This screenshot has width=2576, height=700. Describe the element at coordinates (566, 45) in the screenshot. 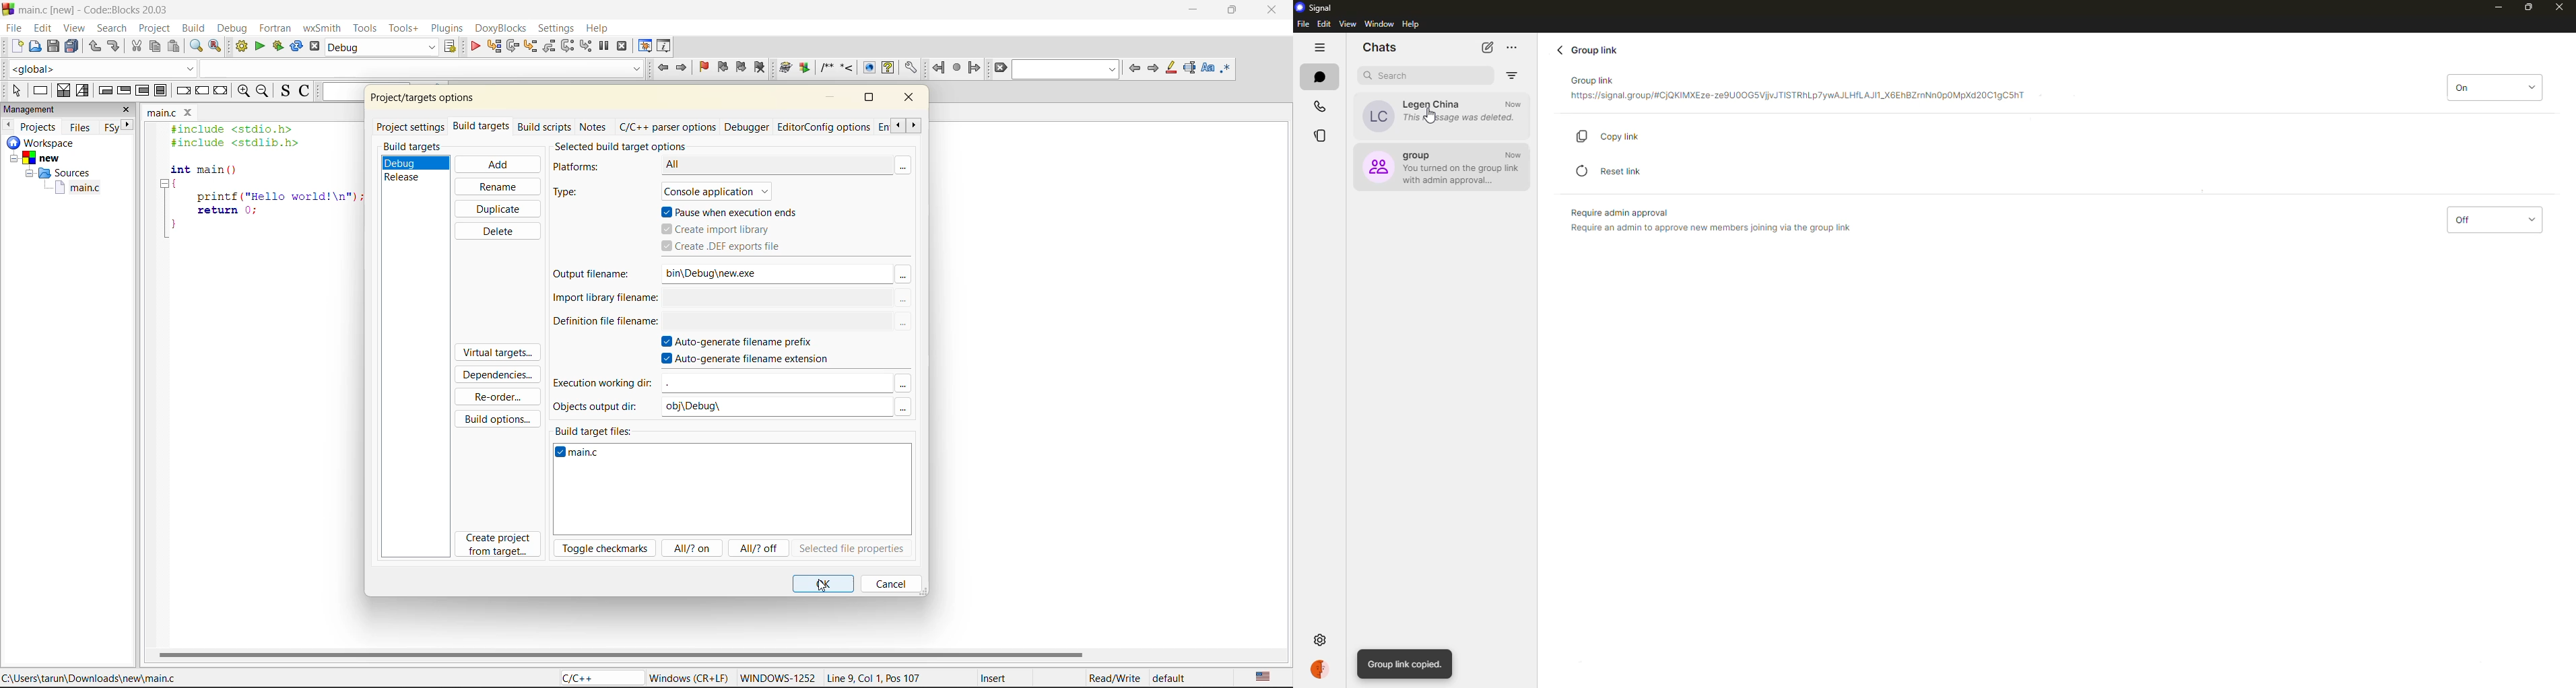

I see `next instruction` at that location.